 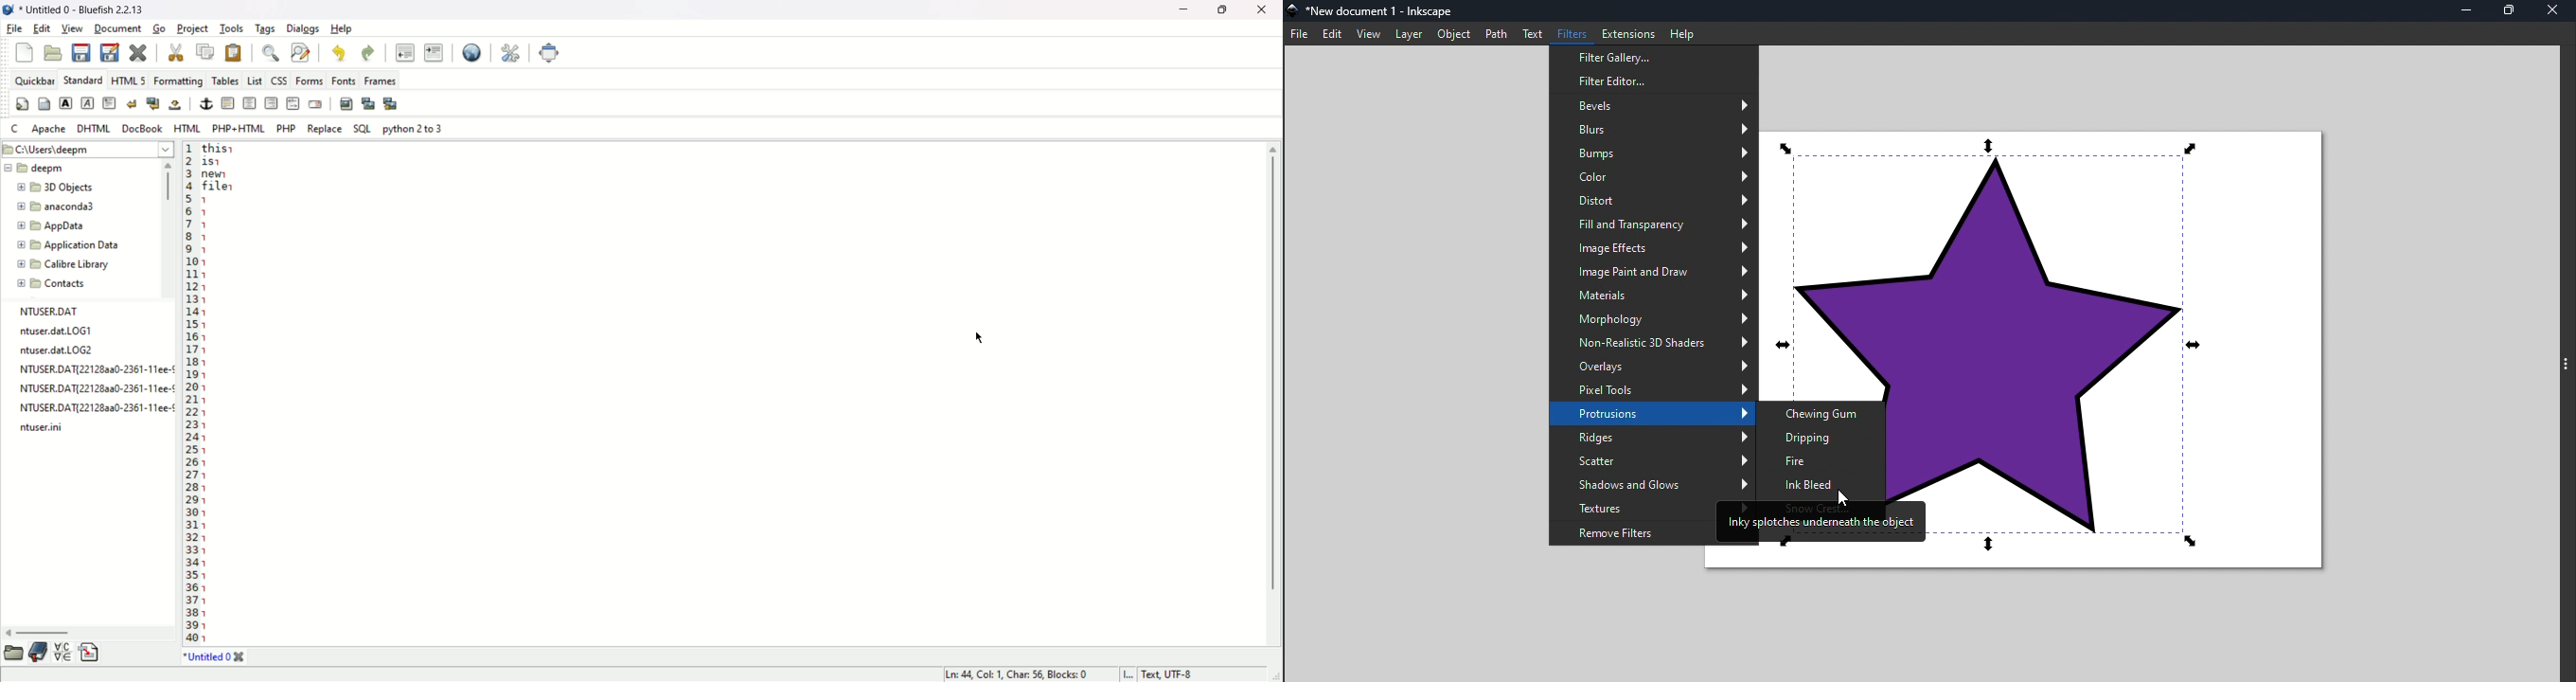 I want to click on Cursor, so click(x=985, y=342).